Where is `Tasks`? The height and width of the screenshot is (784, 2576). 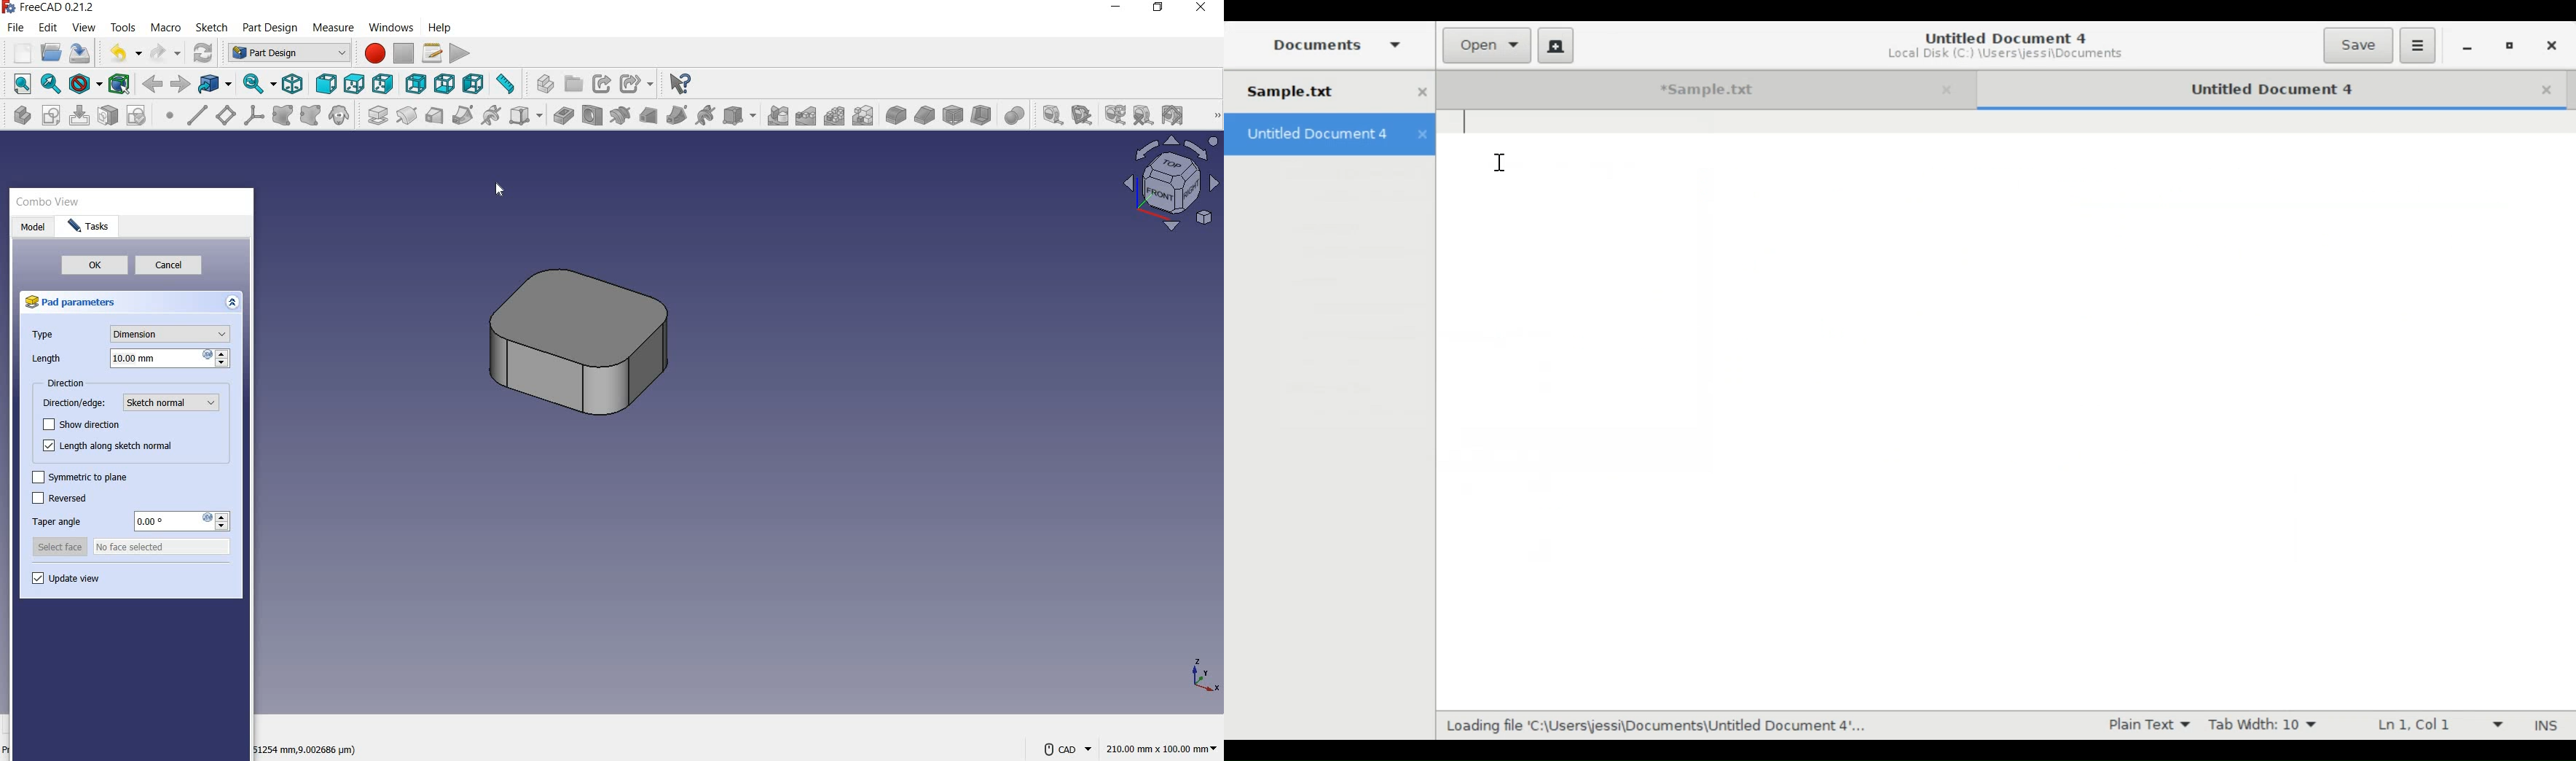
Tasks is located at coordinates (91, 227).